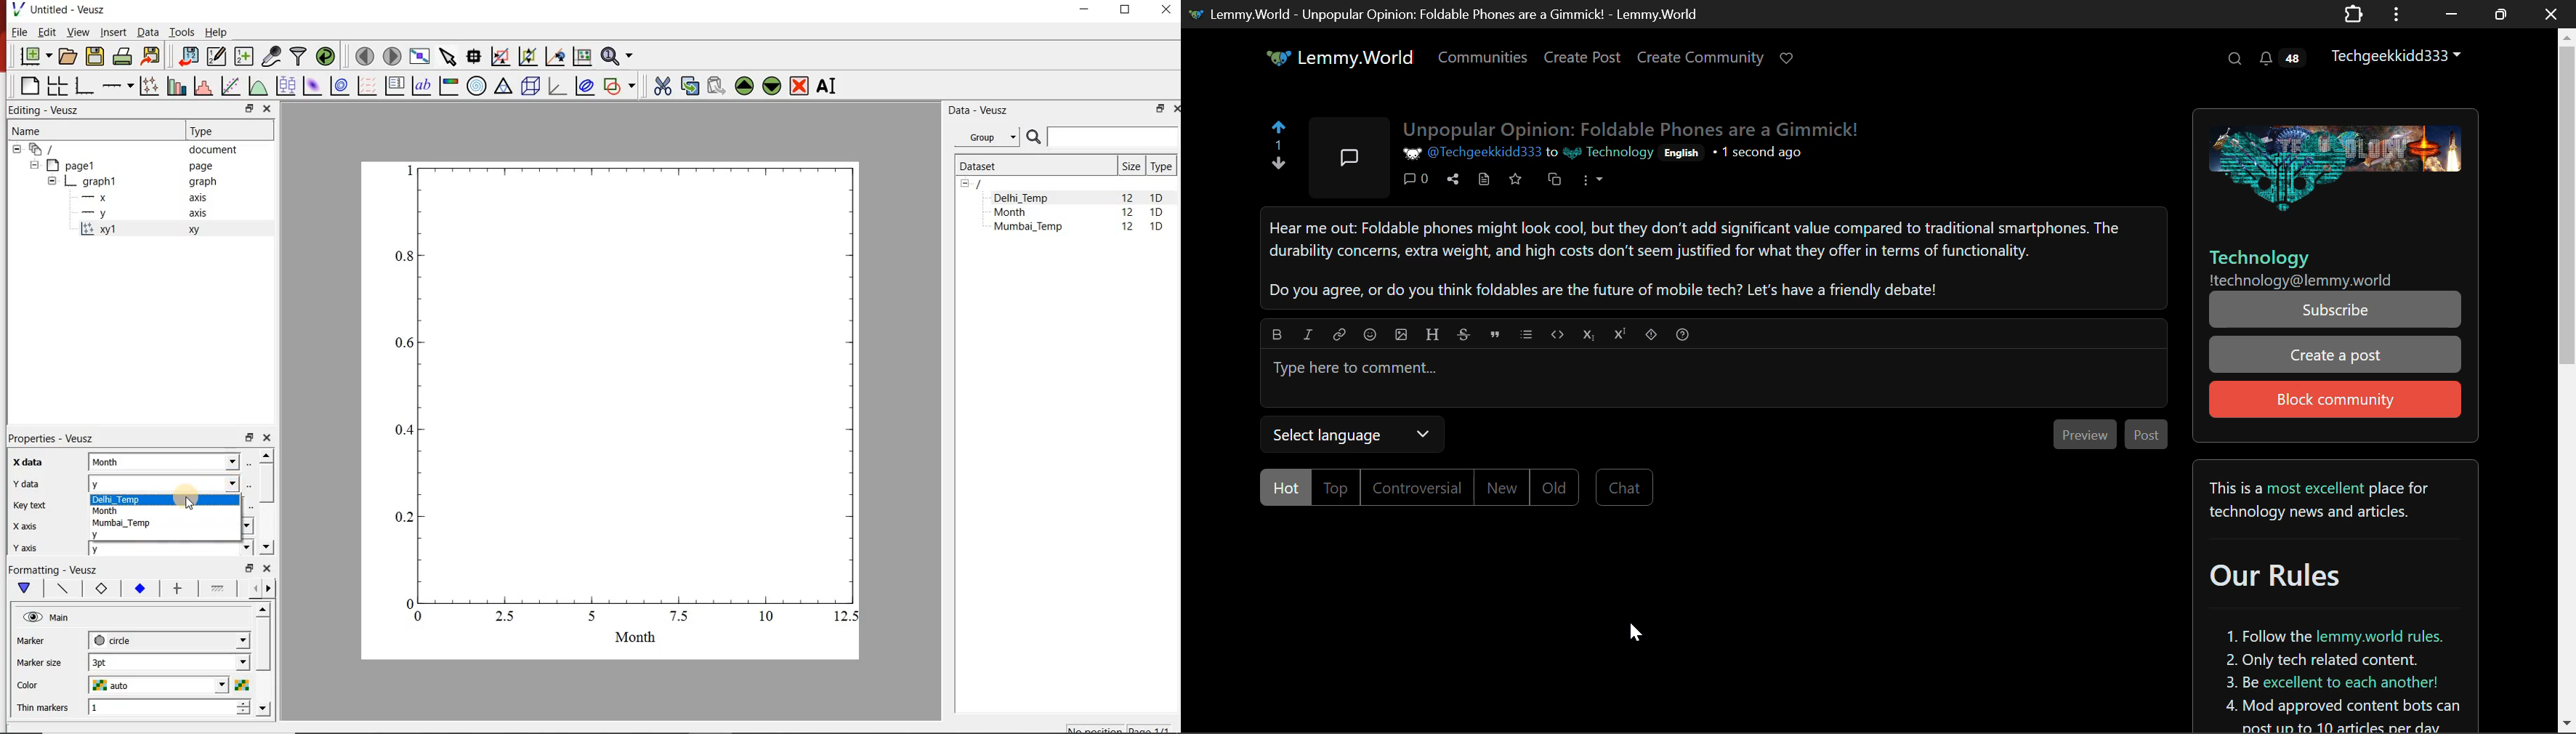  I want to click on move the selected widget down, so click(772, 86).